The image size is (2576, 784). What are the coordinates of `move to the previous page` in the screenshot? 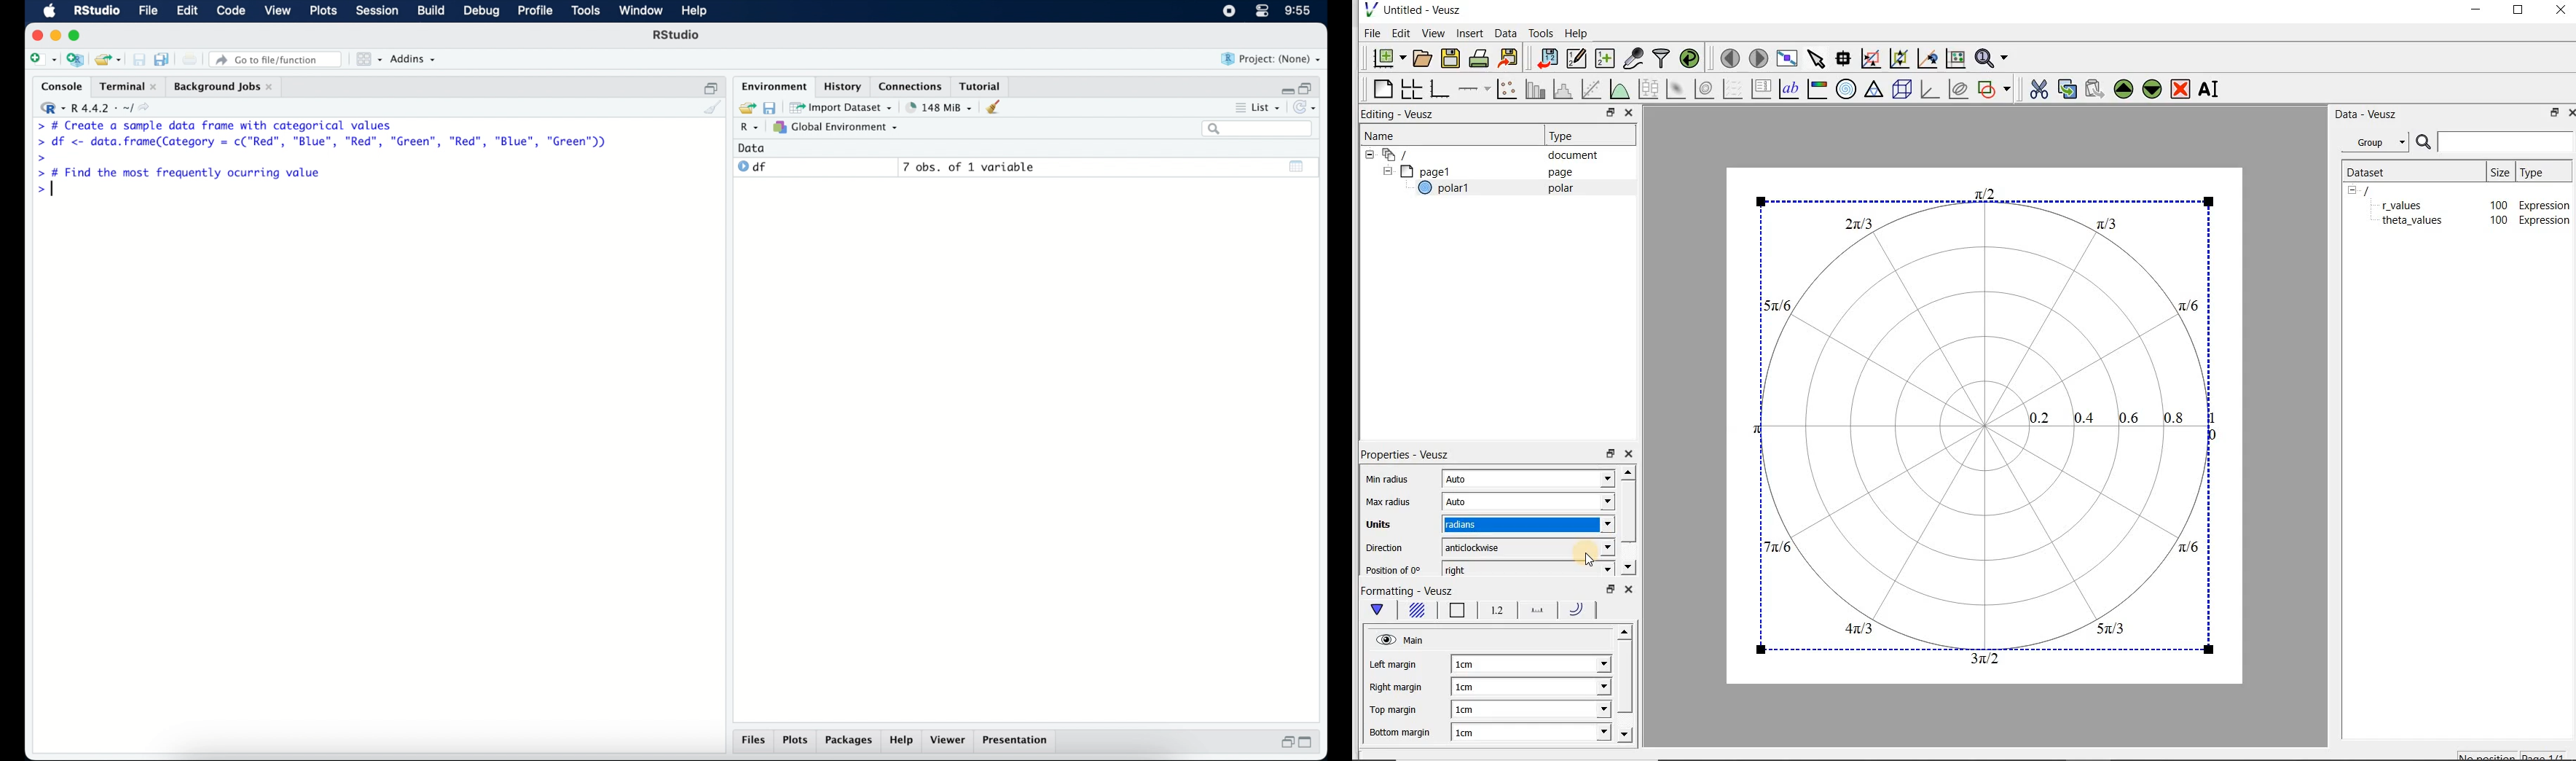 It's located at (1731, 56).